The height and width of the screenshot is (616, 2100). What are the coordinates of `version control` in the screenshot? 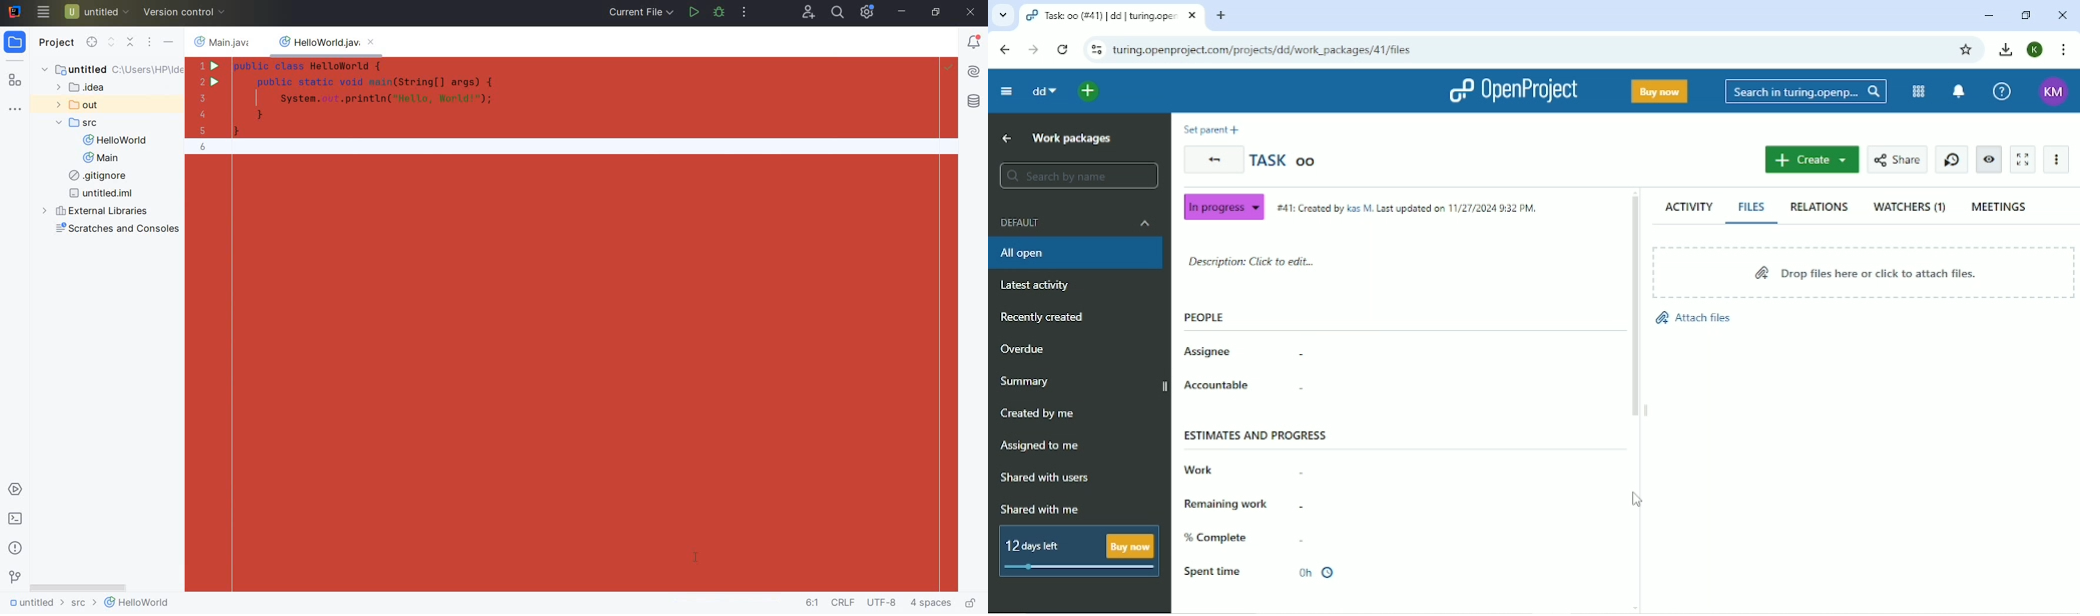 It's located at (186, 11).